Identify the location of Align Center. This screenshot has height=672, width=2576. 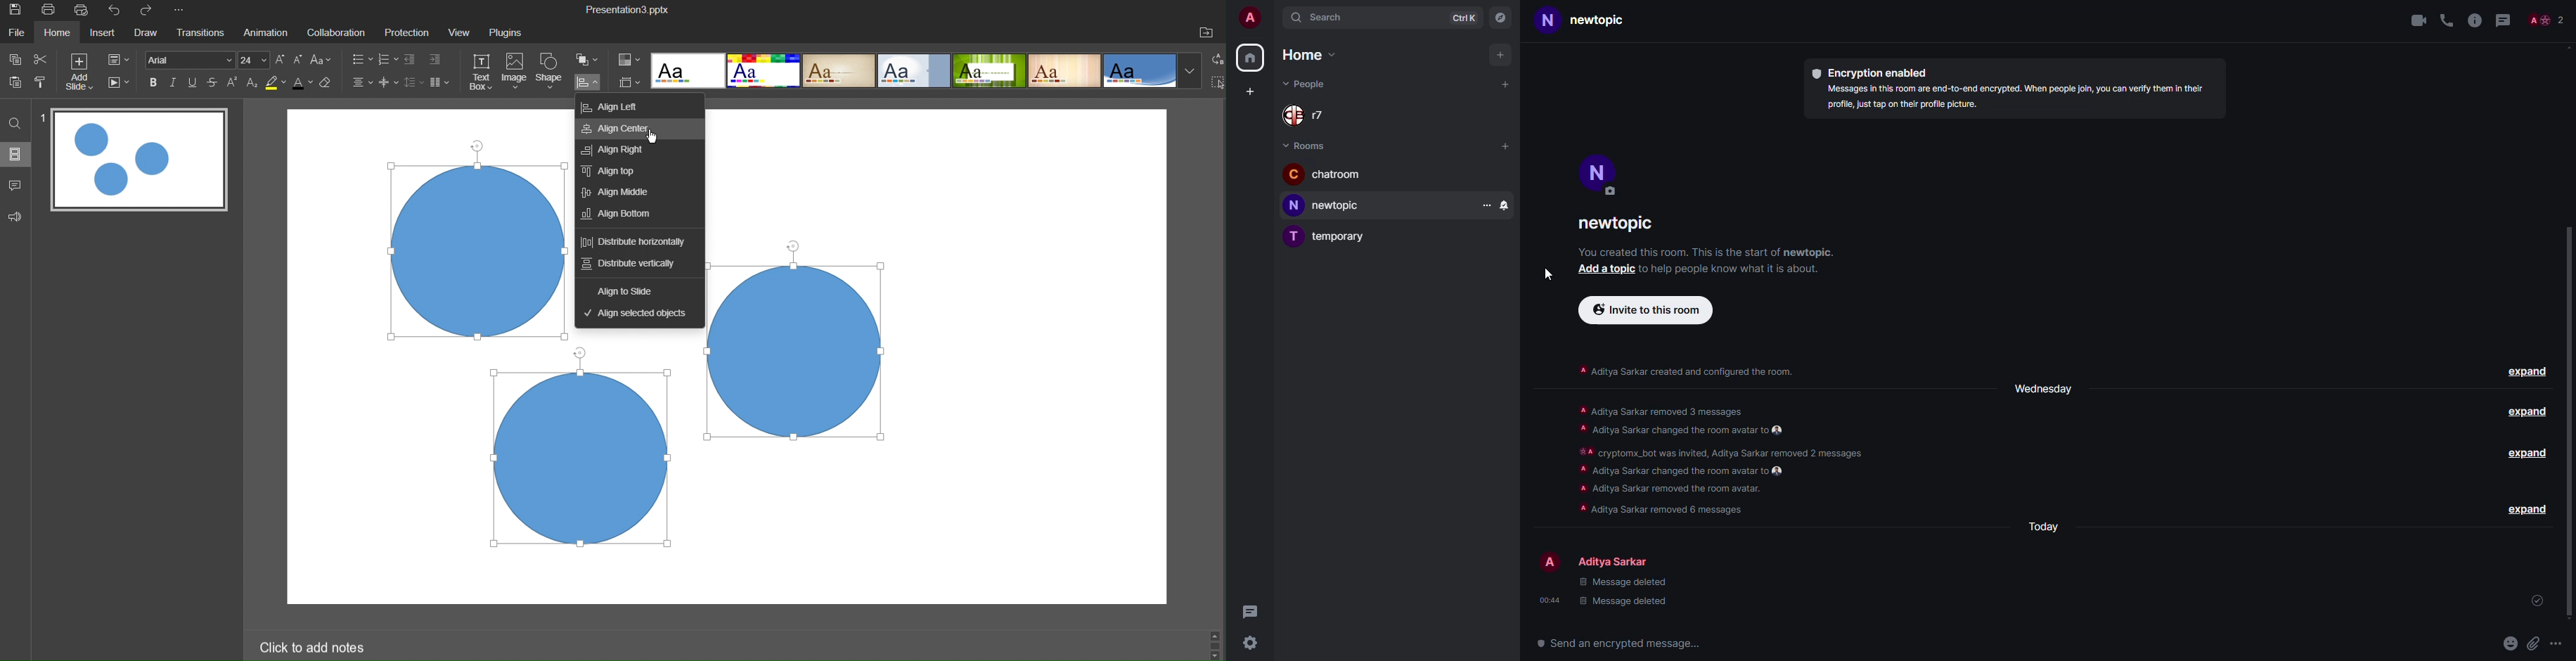
(620, 131).